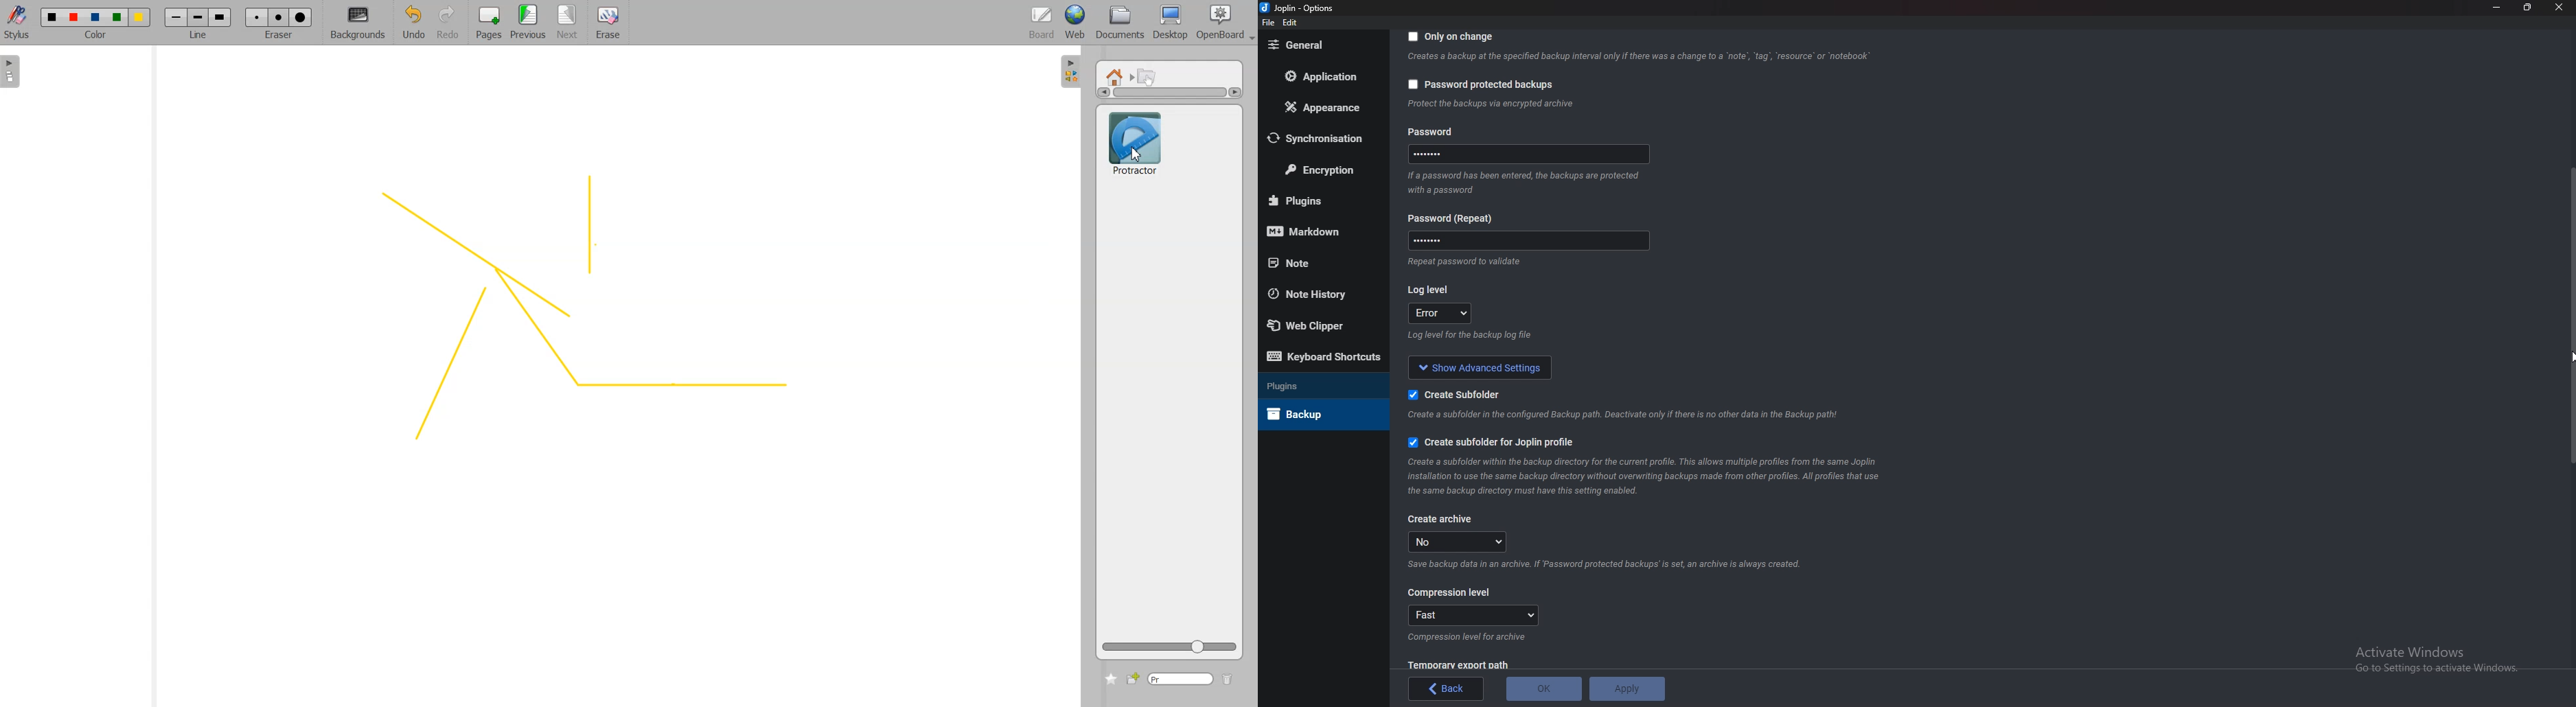 This screenshot has height=728, width=2576. I want to click on Create subfolder for joplin profile, so click(1504, 440).